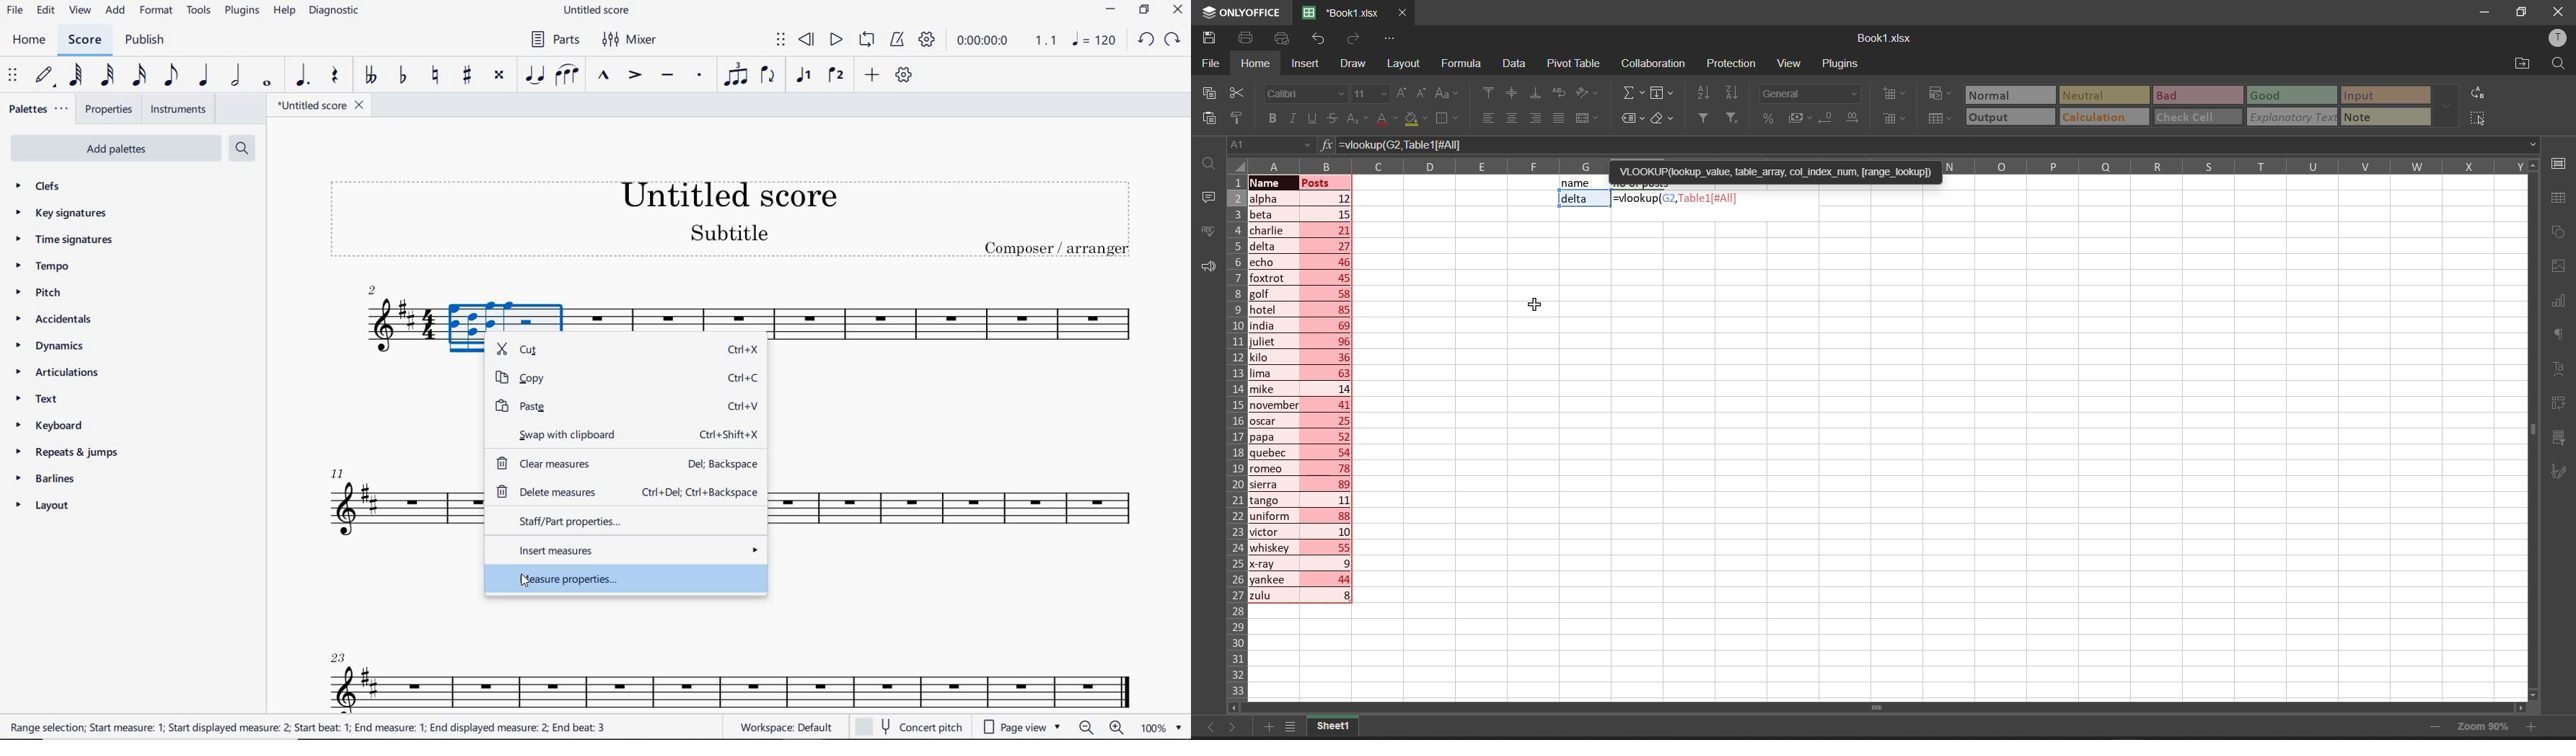 Image resolution: width=2576 pixels, height=756 pixels. What do you see at coordinates (50, 481) in the screenshot?
I see `BARLINES` at bounding box center [50, 481].